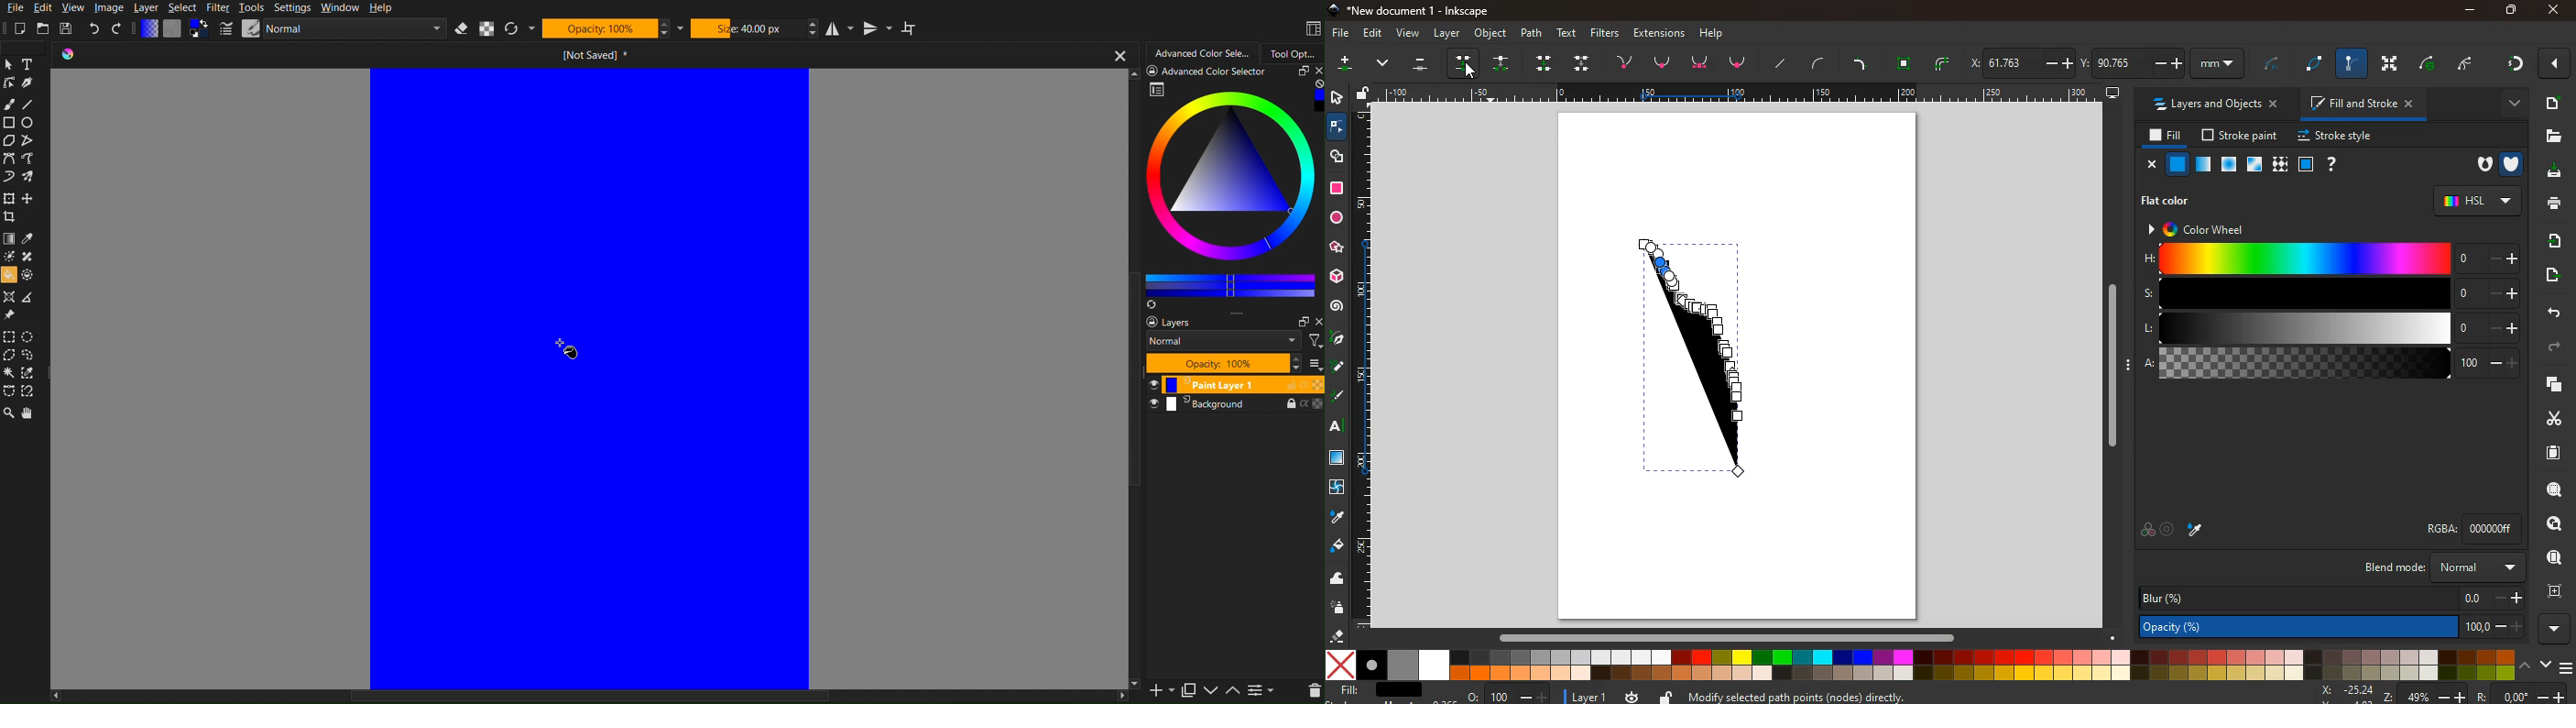 The image size is (2576, 728). What do you see at coordinates (2213, 104) in the screenshot?
I see `layers and objects` at bounding box center [2213, 104].